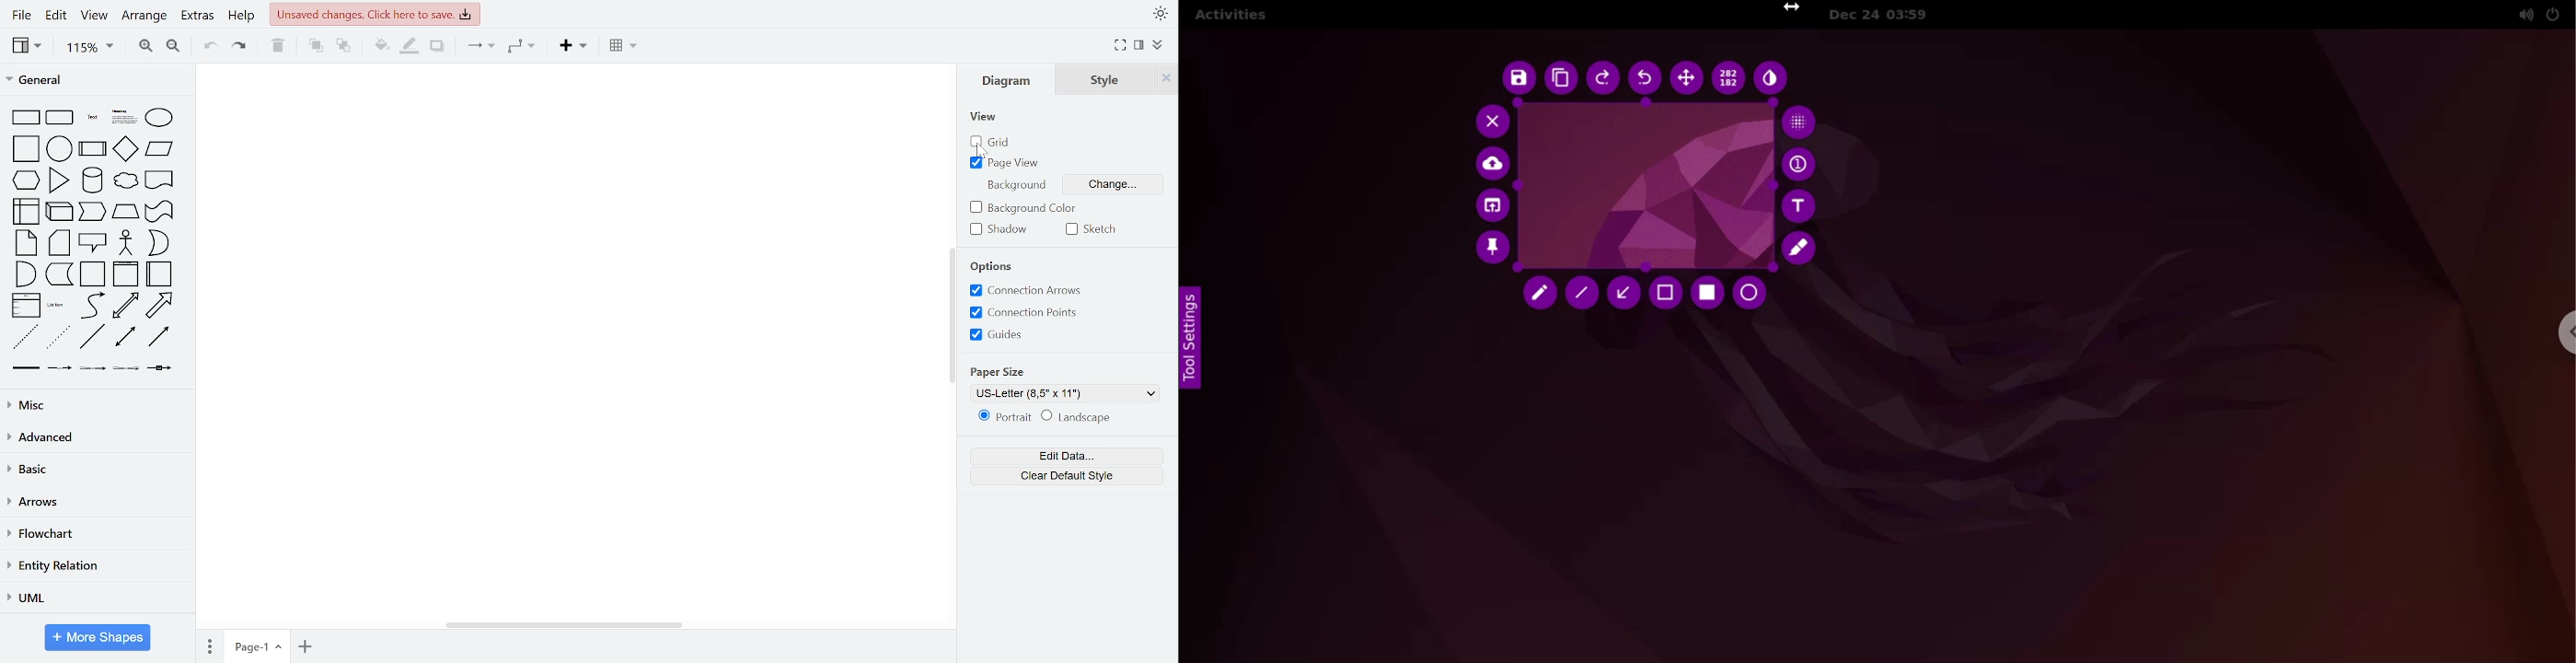 Image resolution: width=2576 pixels, height=672 pixels. What do you see at coordinates (158, 242) in the screenshot?
I see `or` at bounding box center [158, 242].